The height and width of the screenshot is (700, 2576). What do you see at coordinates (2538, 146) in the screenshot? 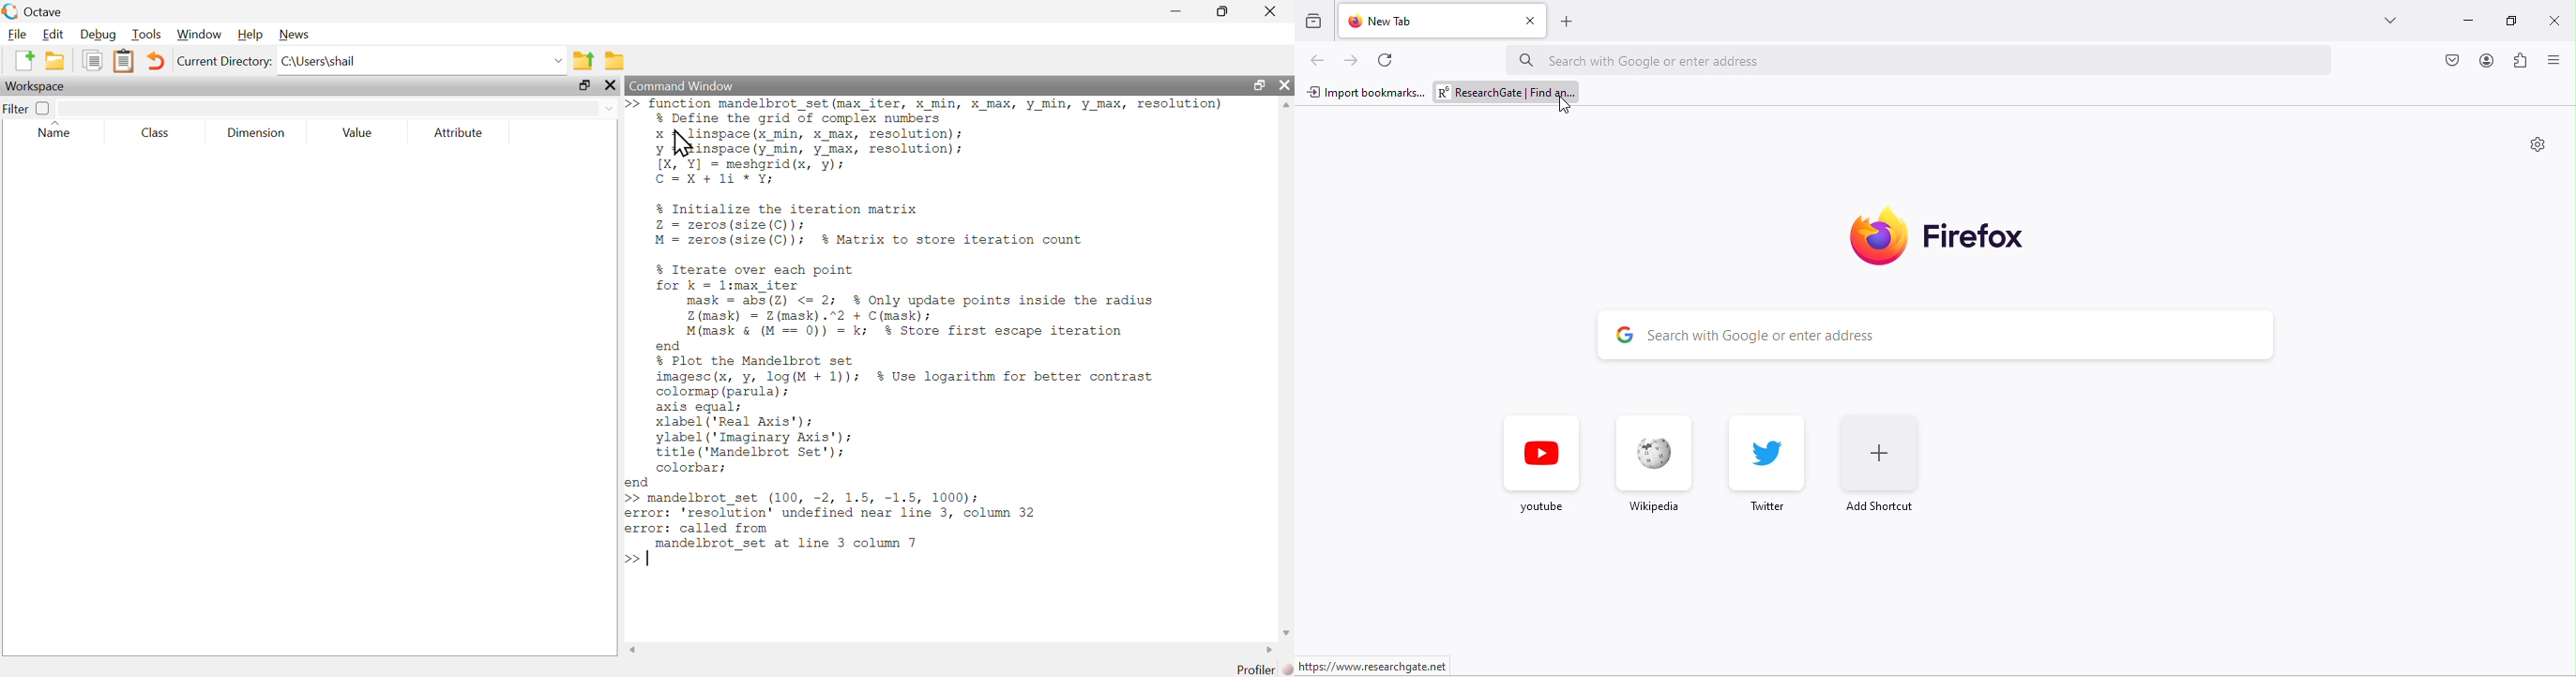
I see `settings` at bounding box center [2538, 146].